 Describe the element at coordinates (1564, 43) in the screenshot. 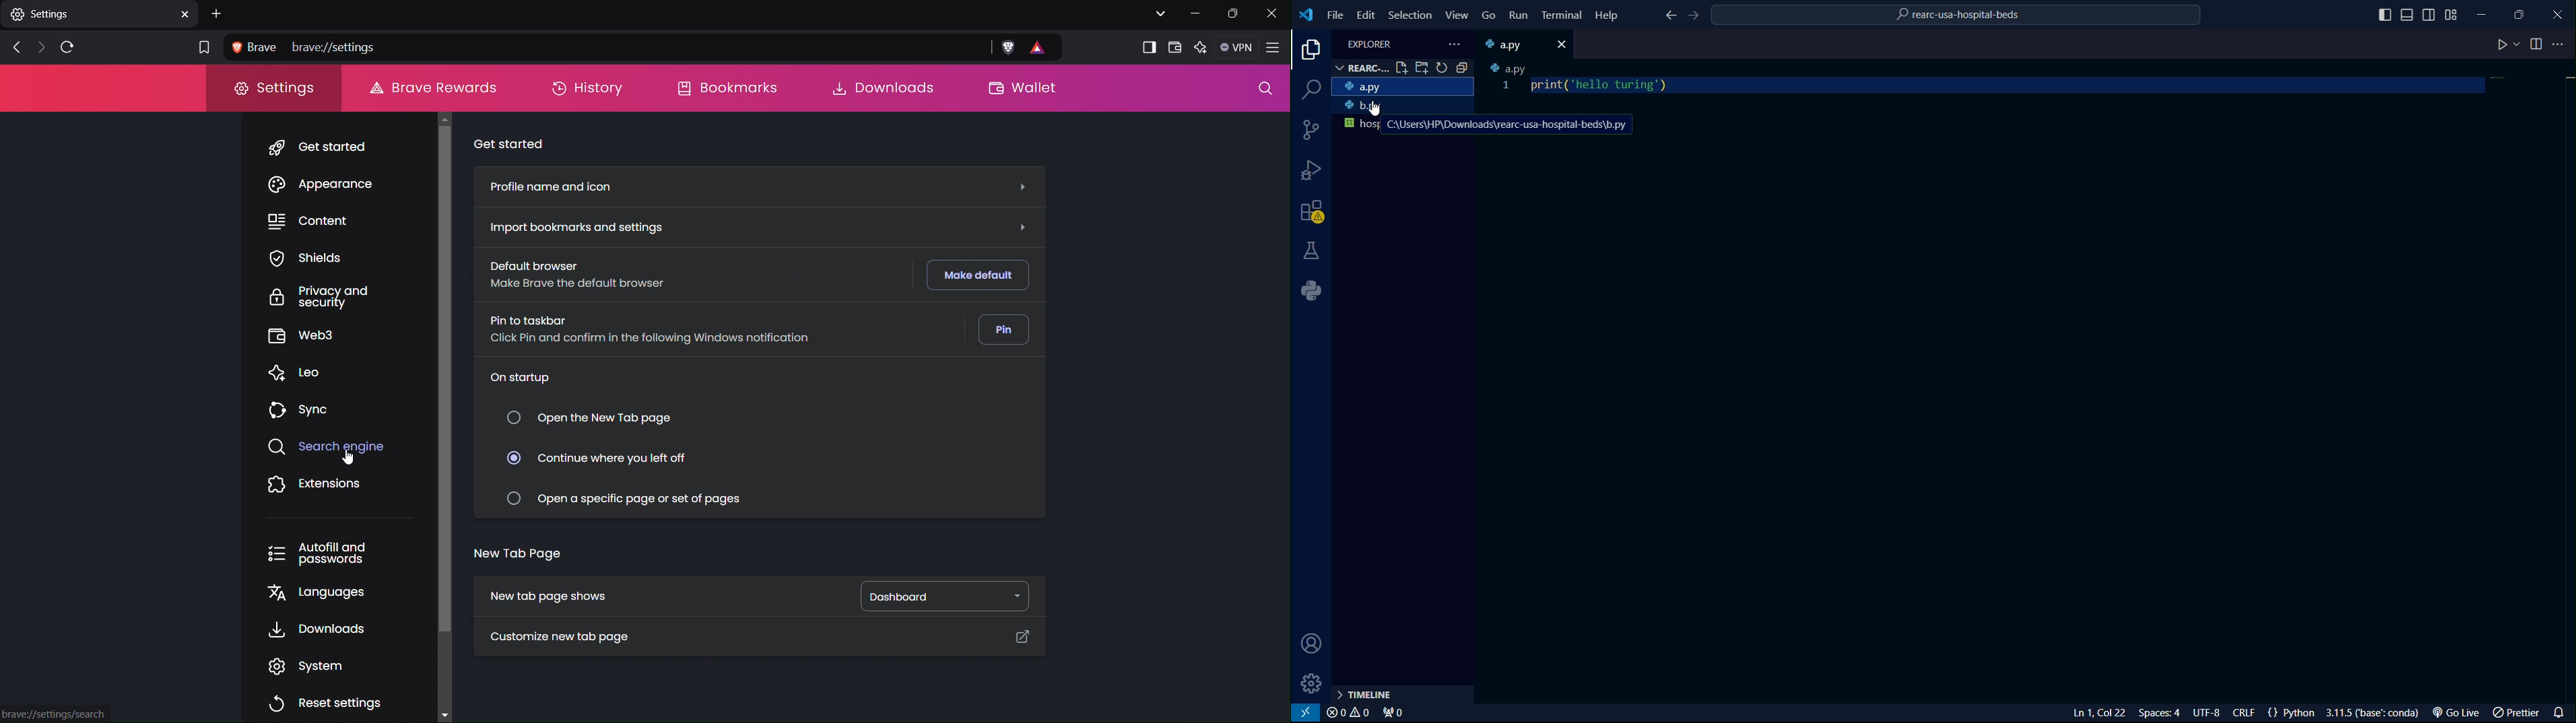

I see `close` at that location.